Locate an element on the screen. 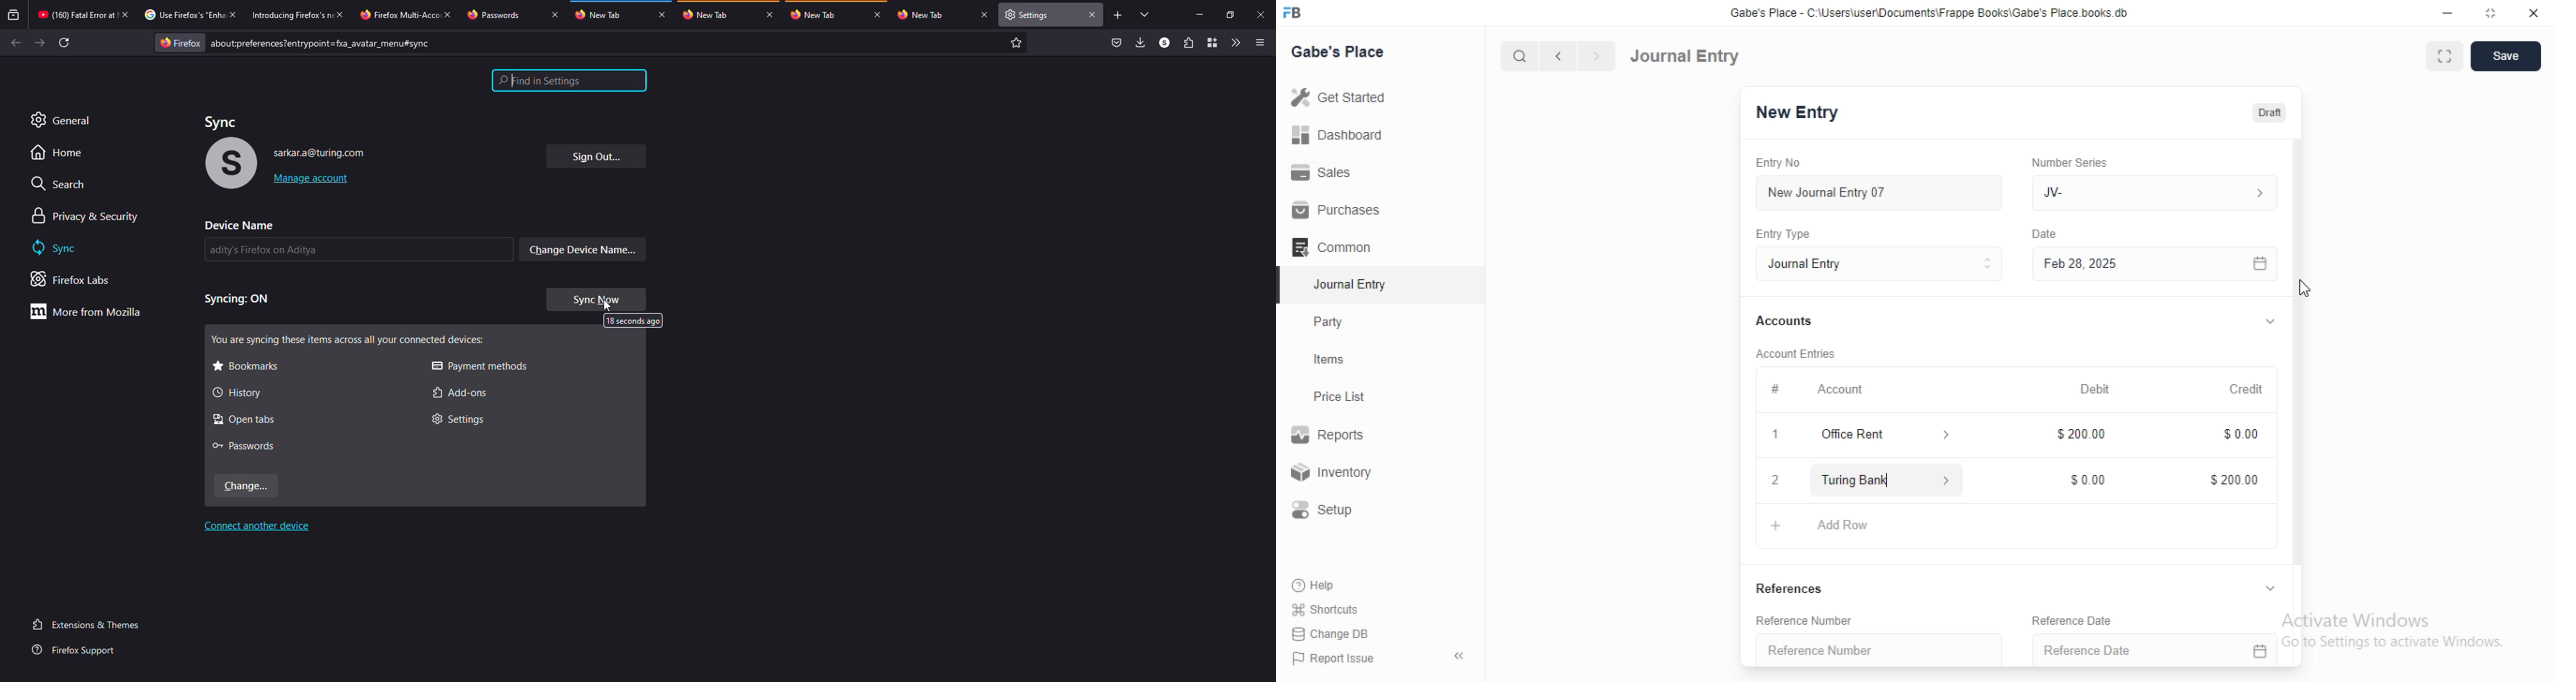  « is located at coordinates (1461, 657).